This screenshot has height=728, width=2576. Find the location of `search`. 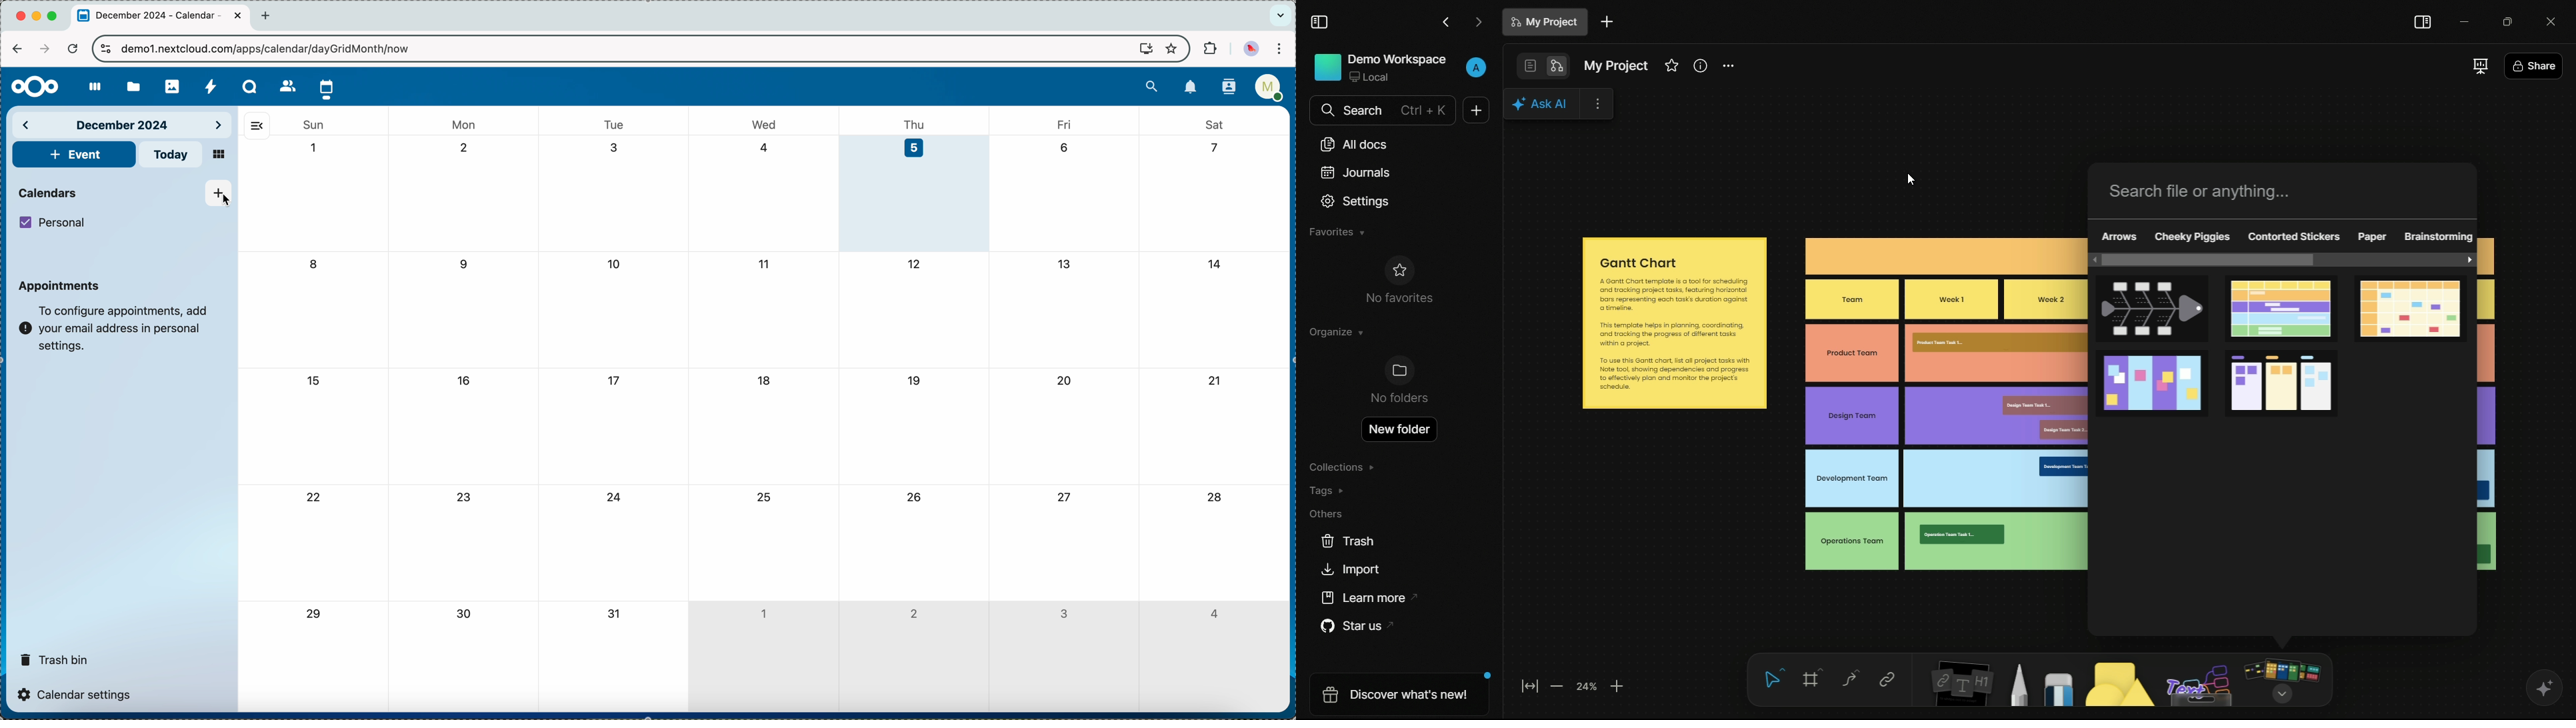

search is located at coordinates (1152, 85).